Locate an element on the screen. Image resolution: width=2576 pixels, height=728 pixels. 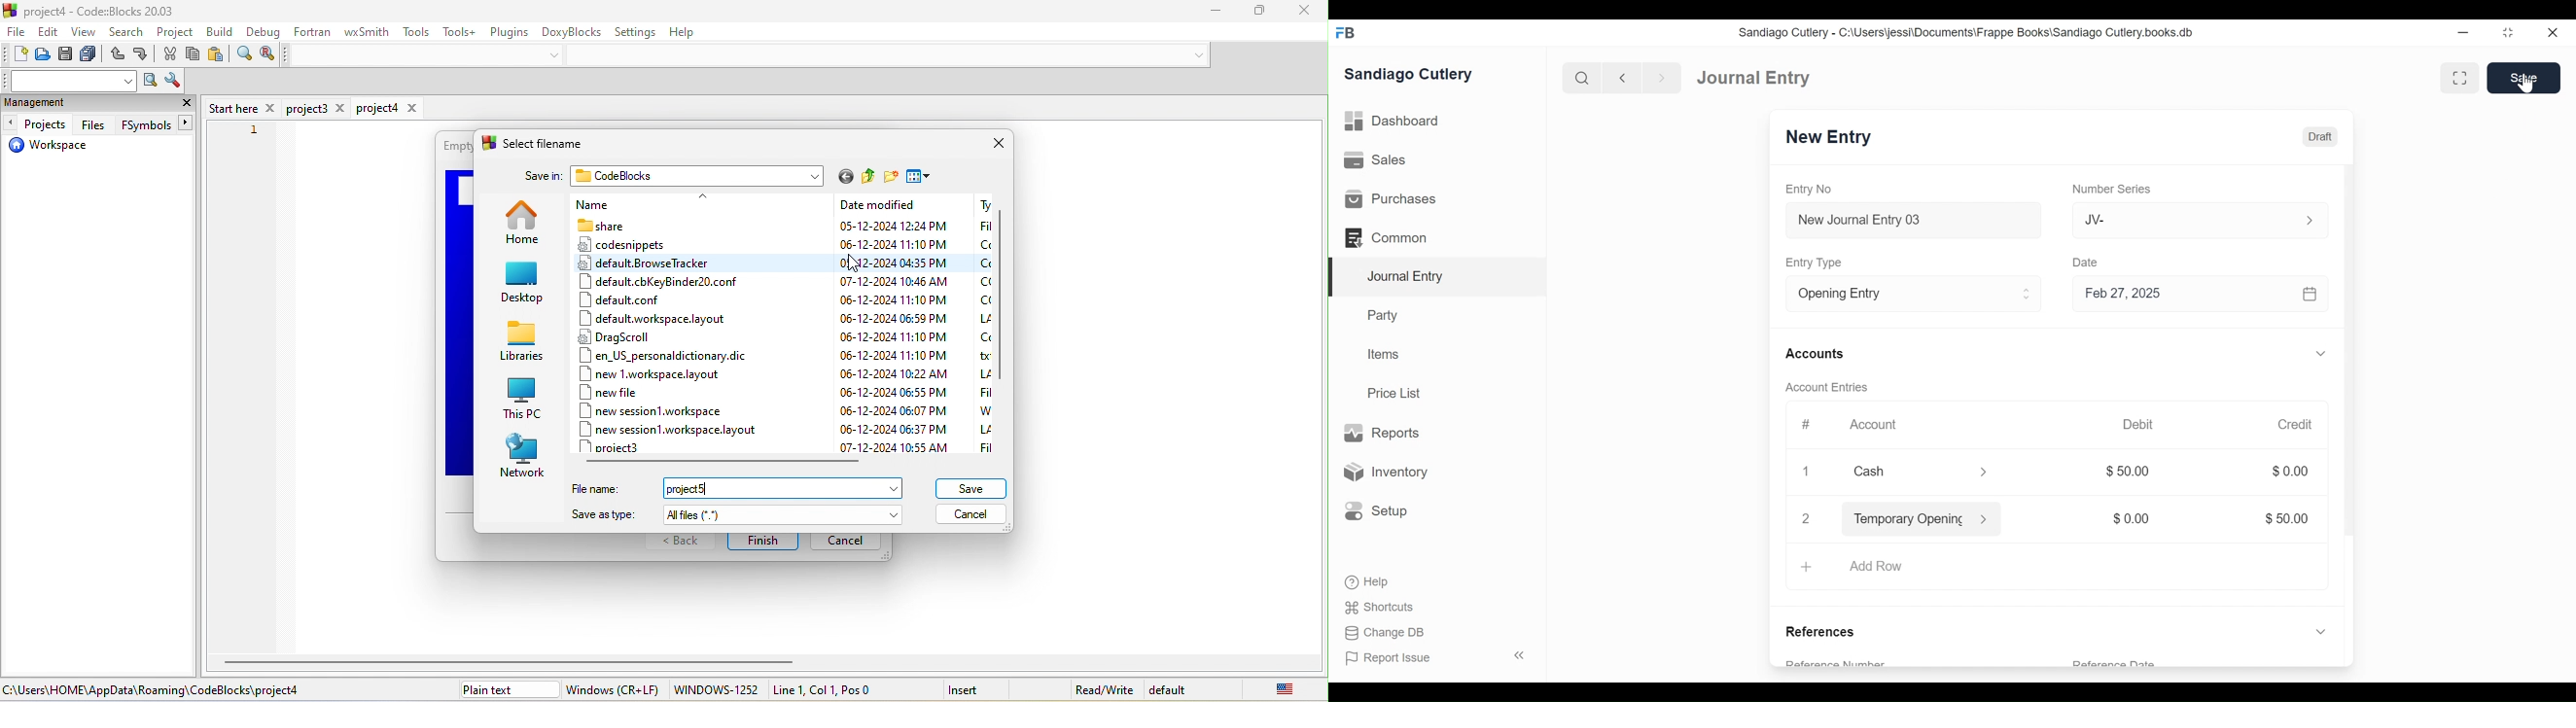
cursor movement is located at coordinates (865, 263).